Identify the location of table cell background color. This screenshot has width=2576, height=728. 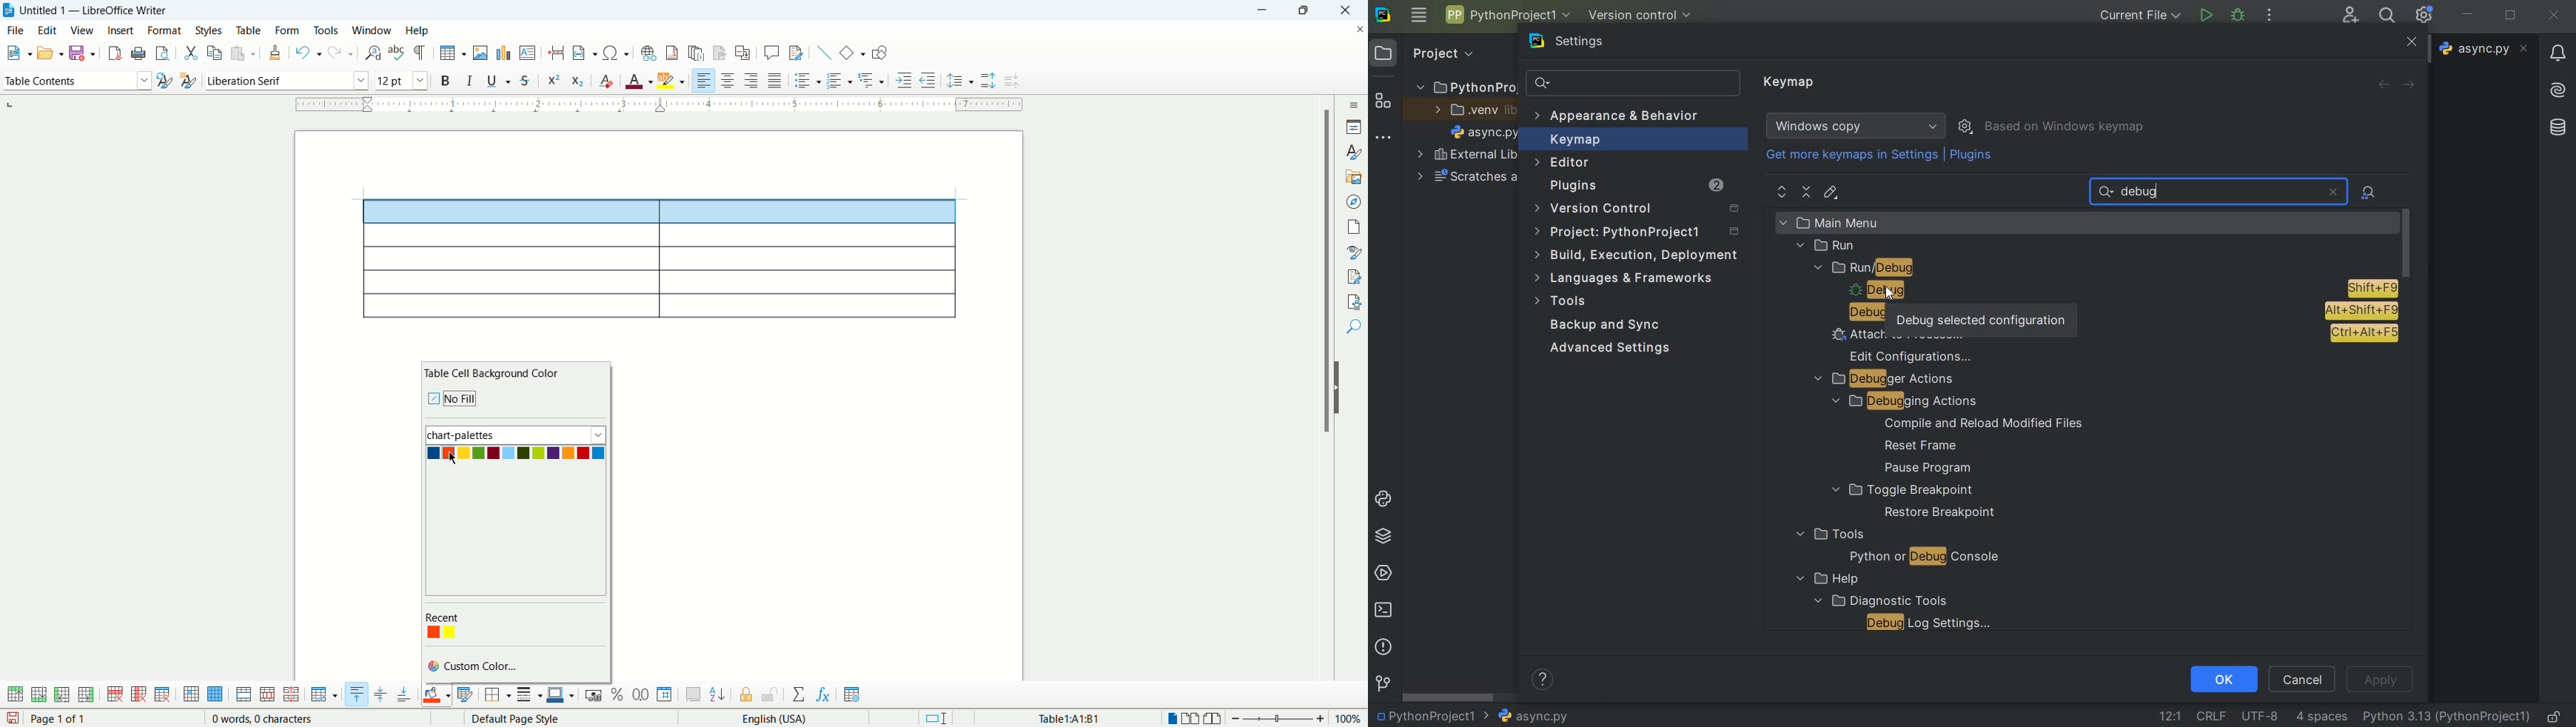
(495, 373).